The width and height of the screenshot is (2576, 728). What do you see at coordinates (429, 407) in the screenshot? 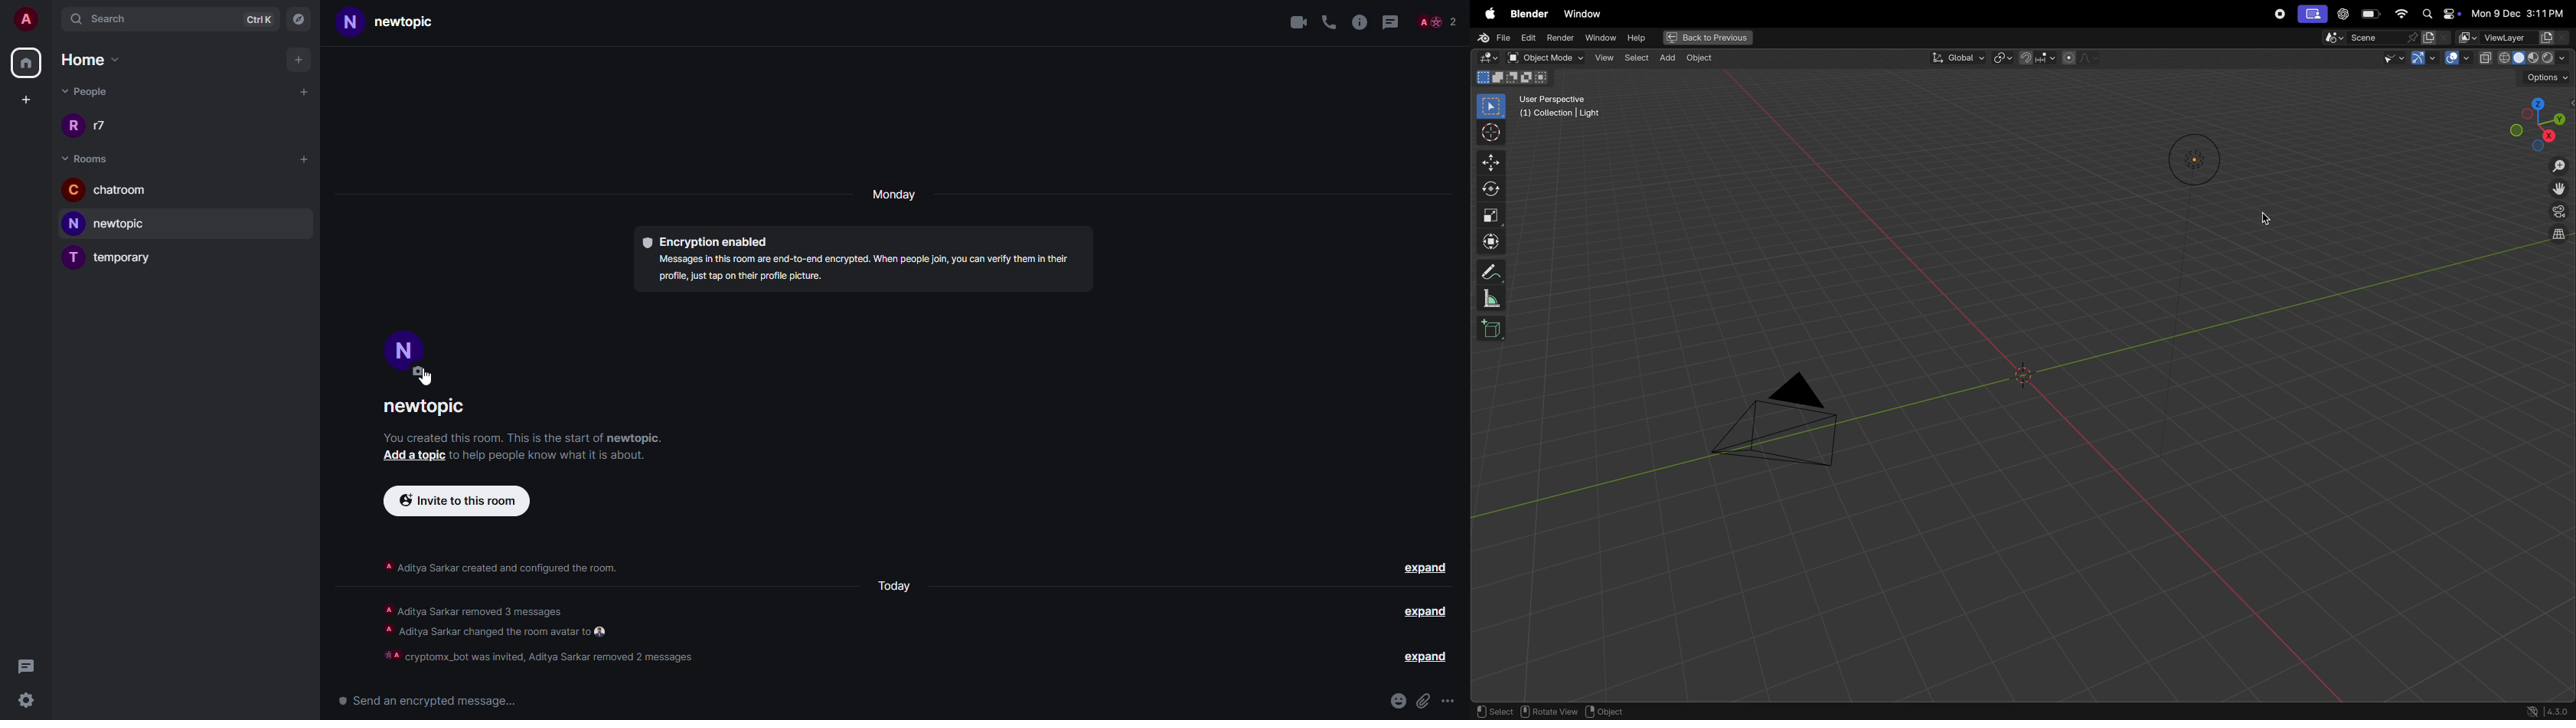
I see `room` at bounding box center [429, 407].